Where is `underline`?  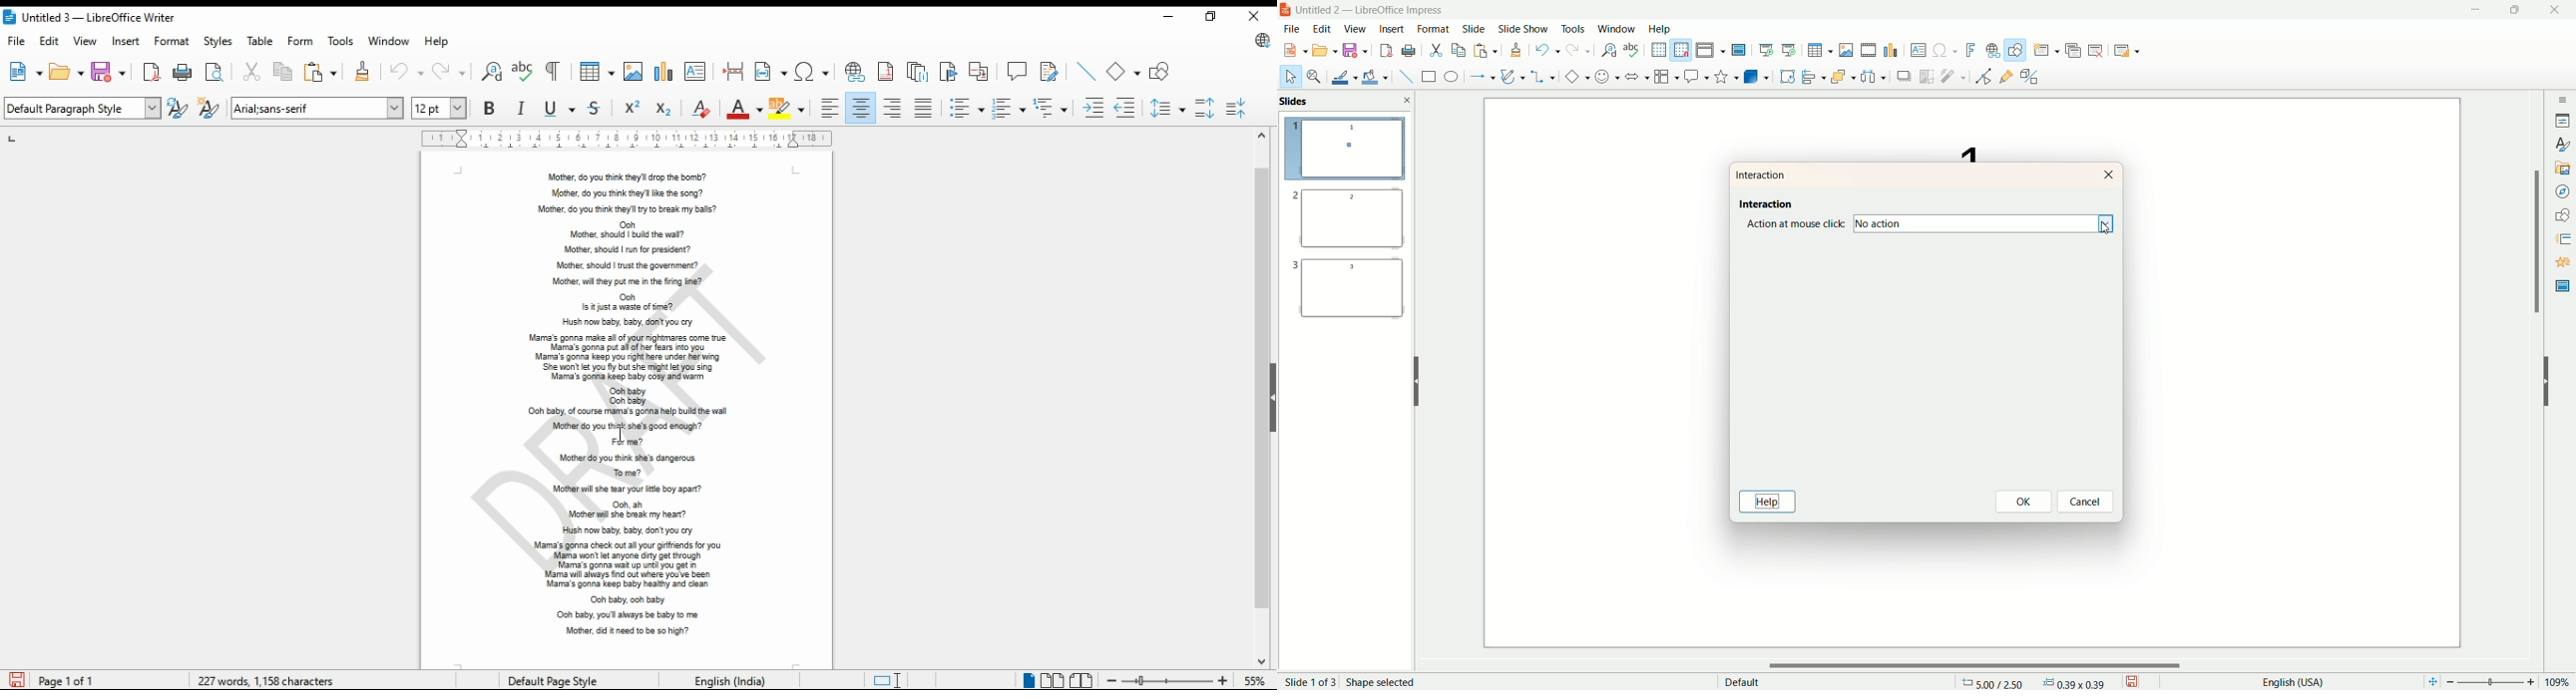
underline is located at coordinates (557, 108).